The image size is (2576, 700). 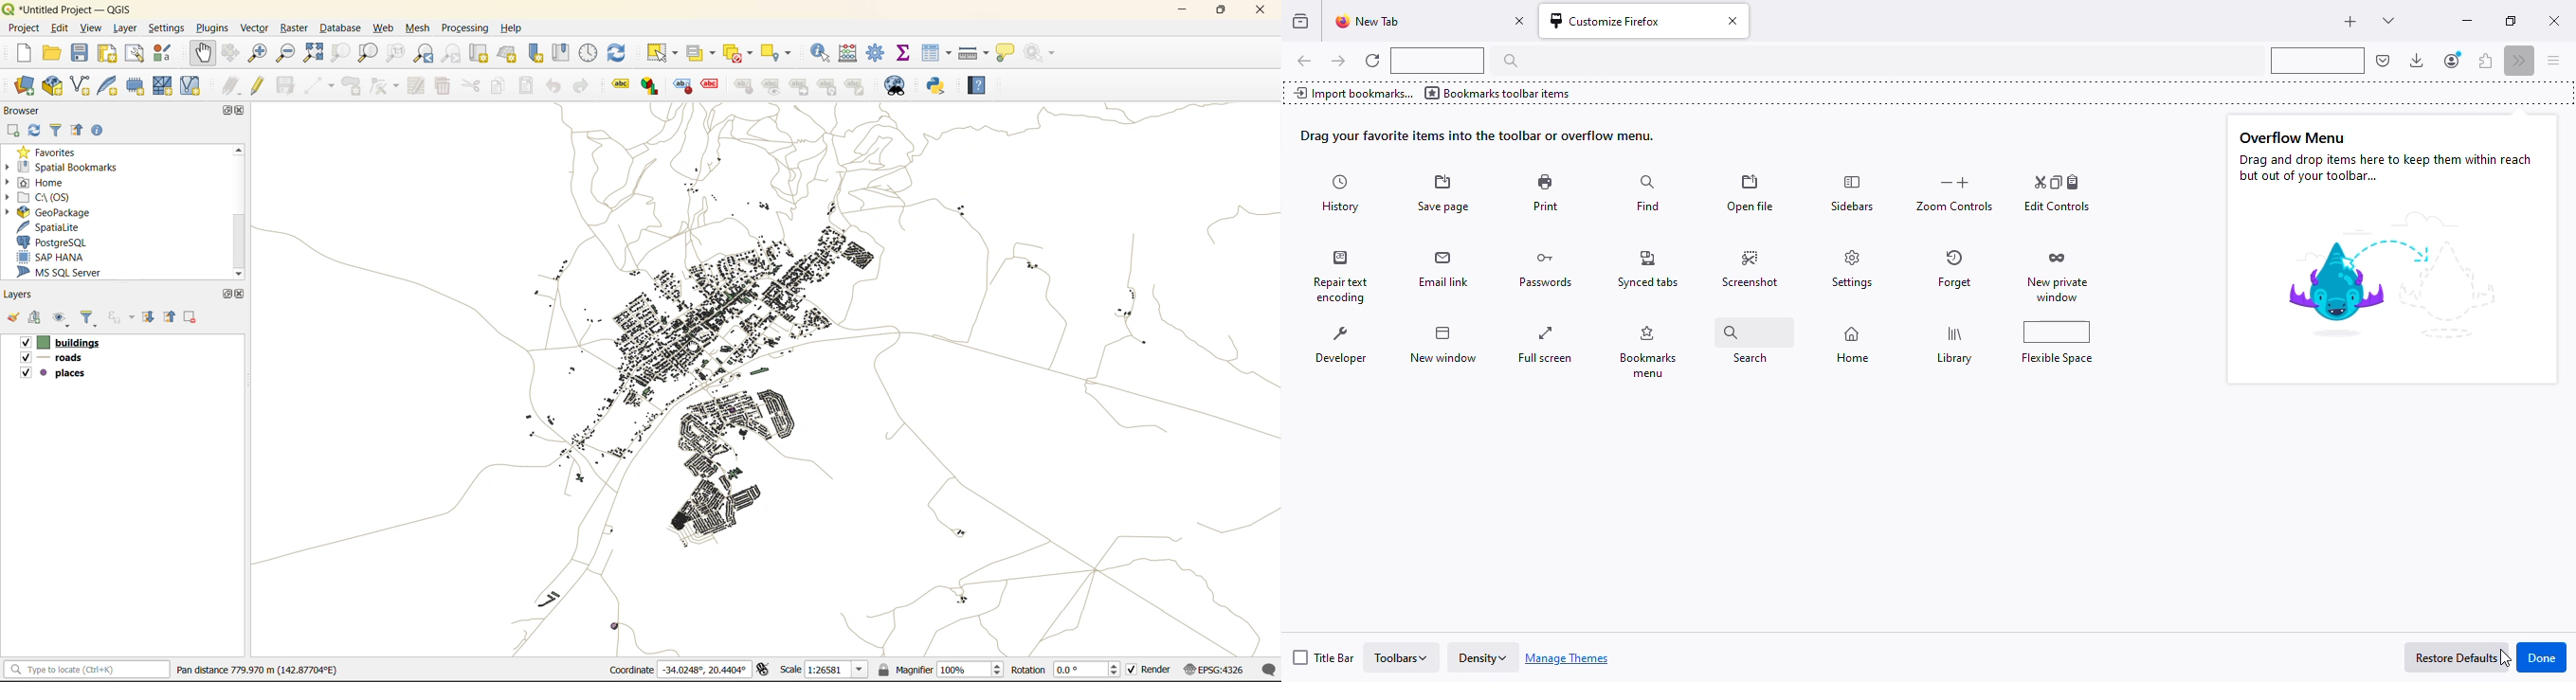 I want to click on filter by expression, so click(x=123, y=318).